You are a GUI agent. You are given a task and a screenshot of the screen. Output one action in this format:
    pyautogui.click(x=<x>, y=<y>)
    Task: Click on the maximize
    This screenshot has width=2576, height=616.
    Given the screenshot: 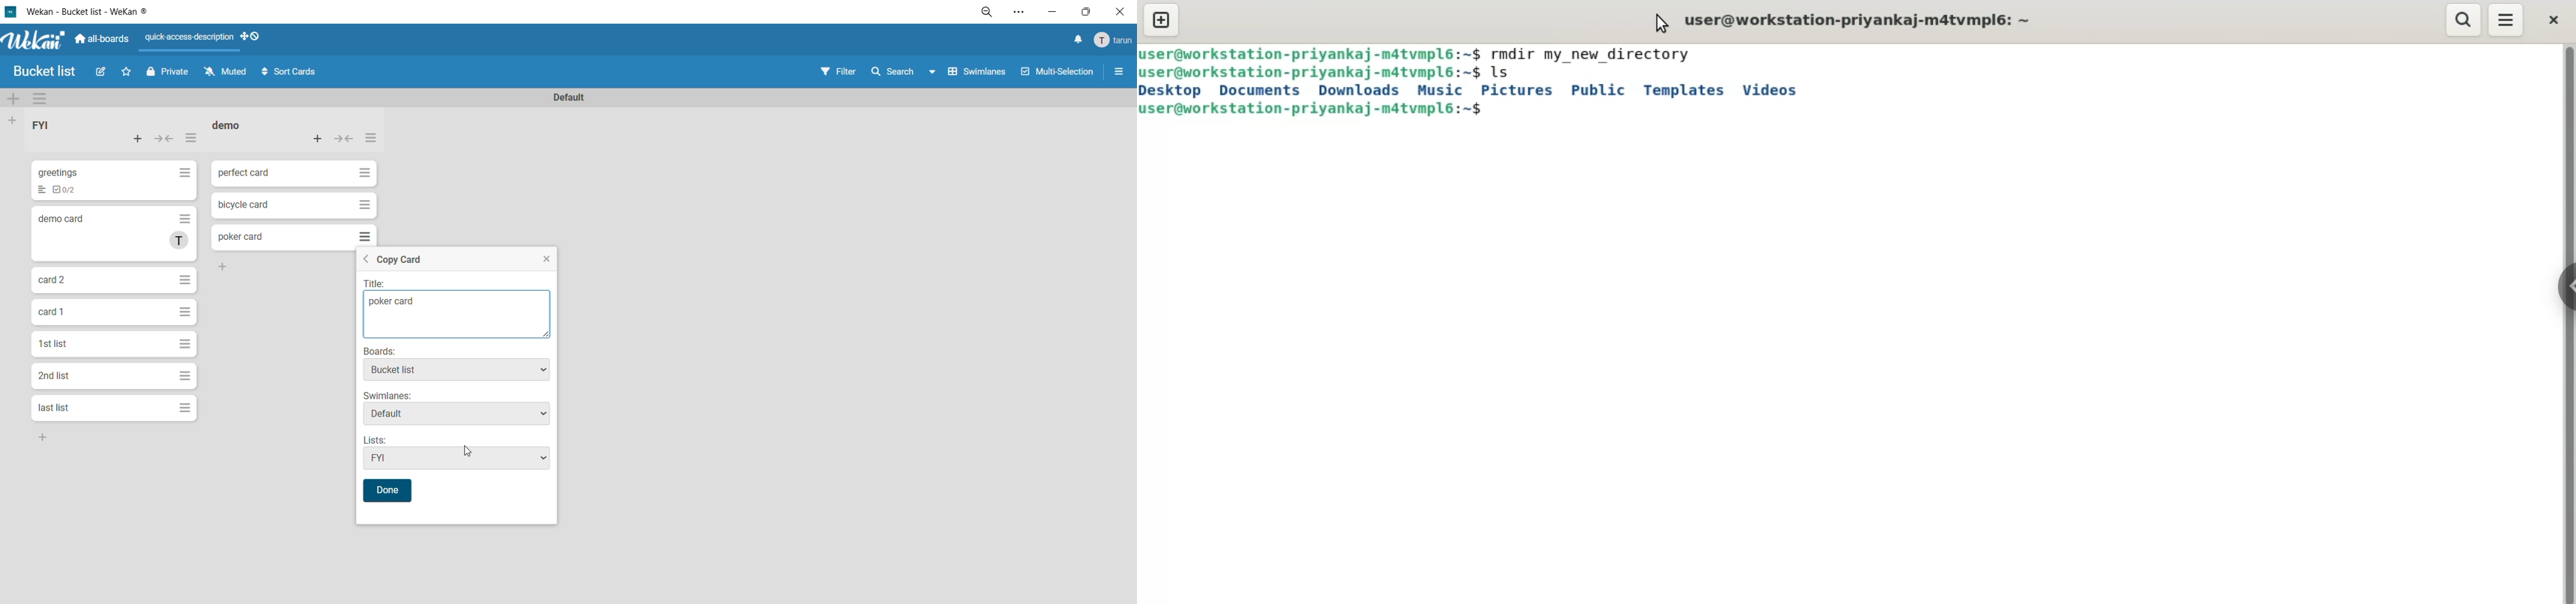 What is the action you would take?
    pyautogui.click(x=1084, y=12)
    